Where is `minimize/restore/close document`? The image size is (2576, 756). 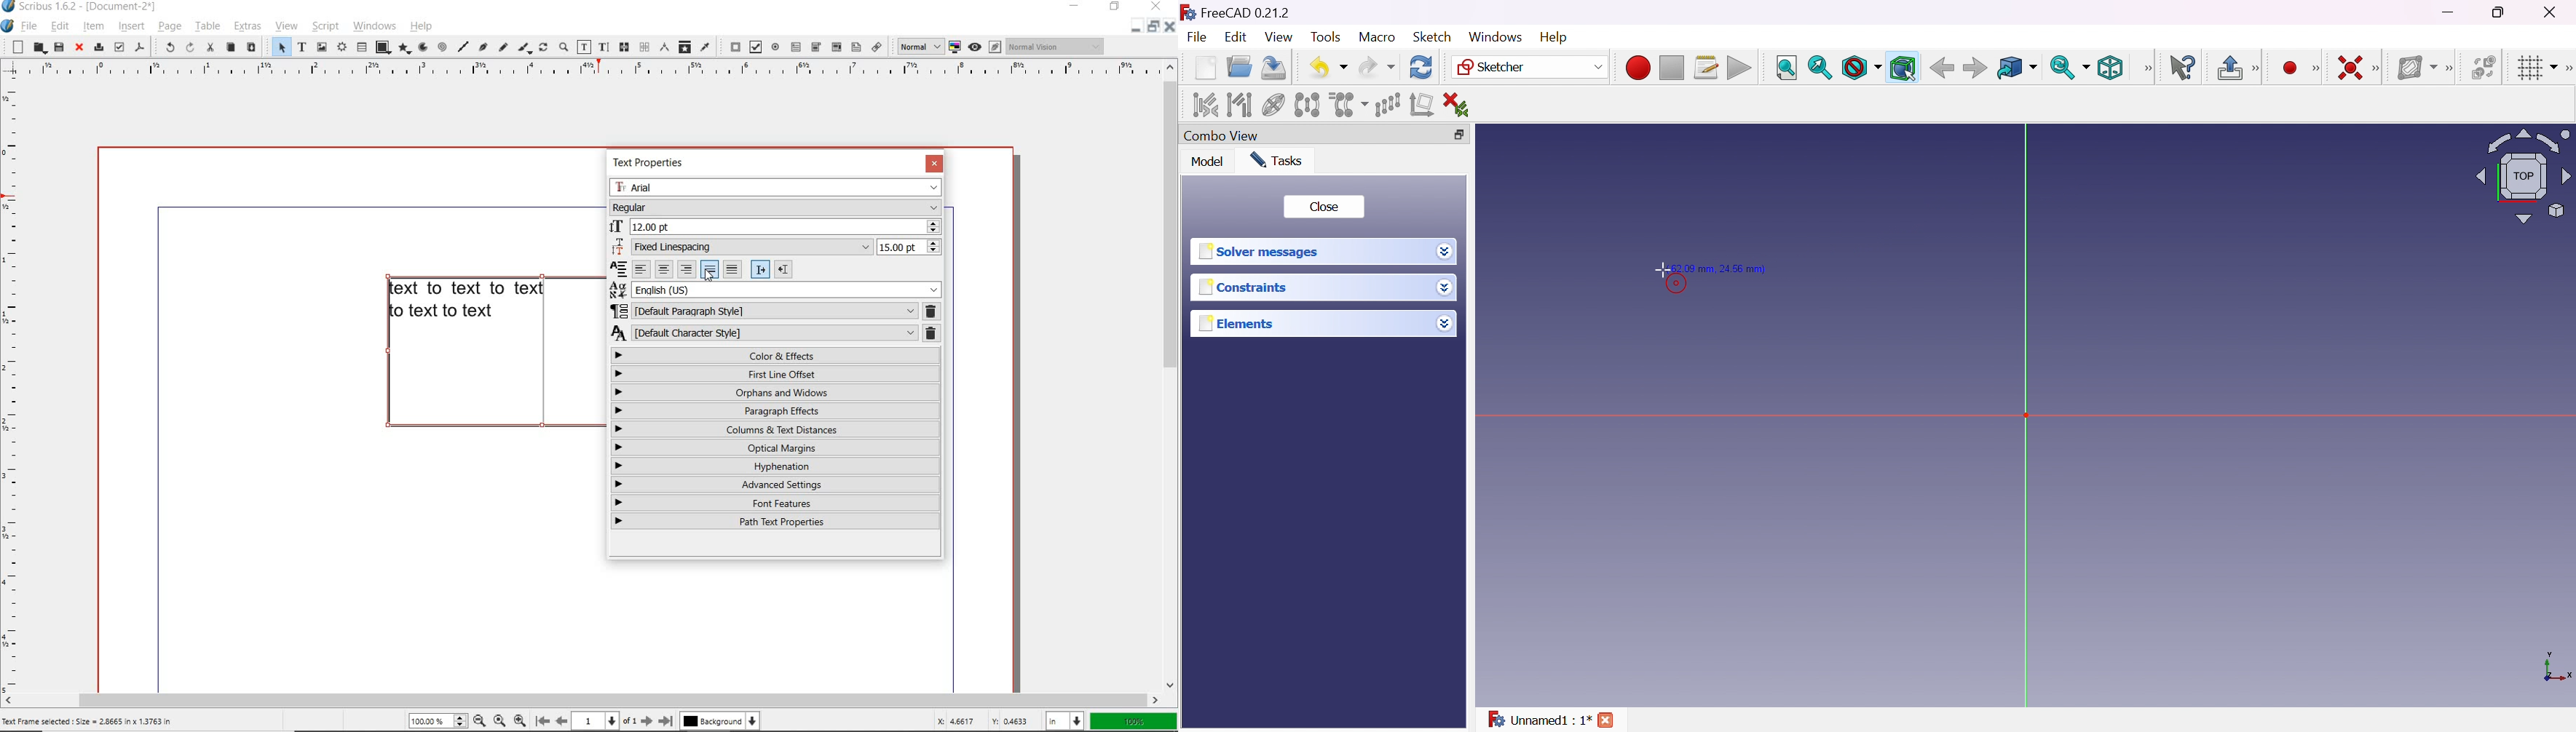
minimize/restore/close document is located at coordinates (1154, 26).